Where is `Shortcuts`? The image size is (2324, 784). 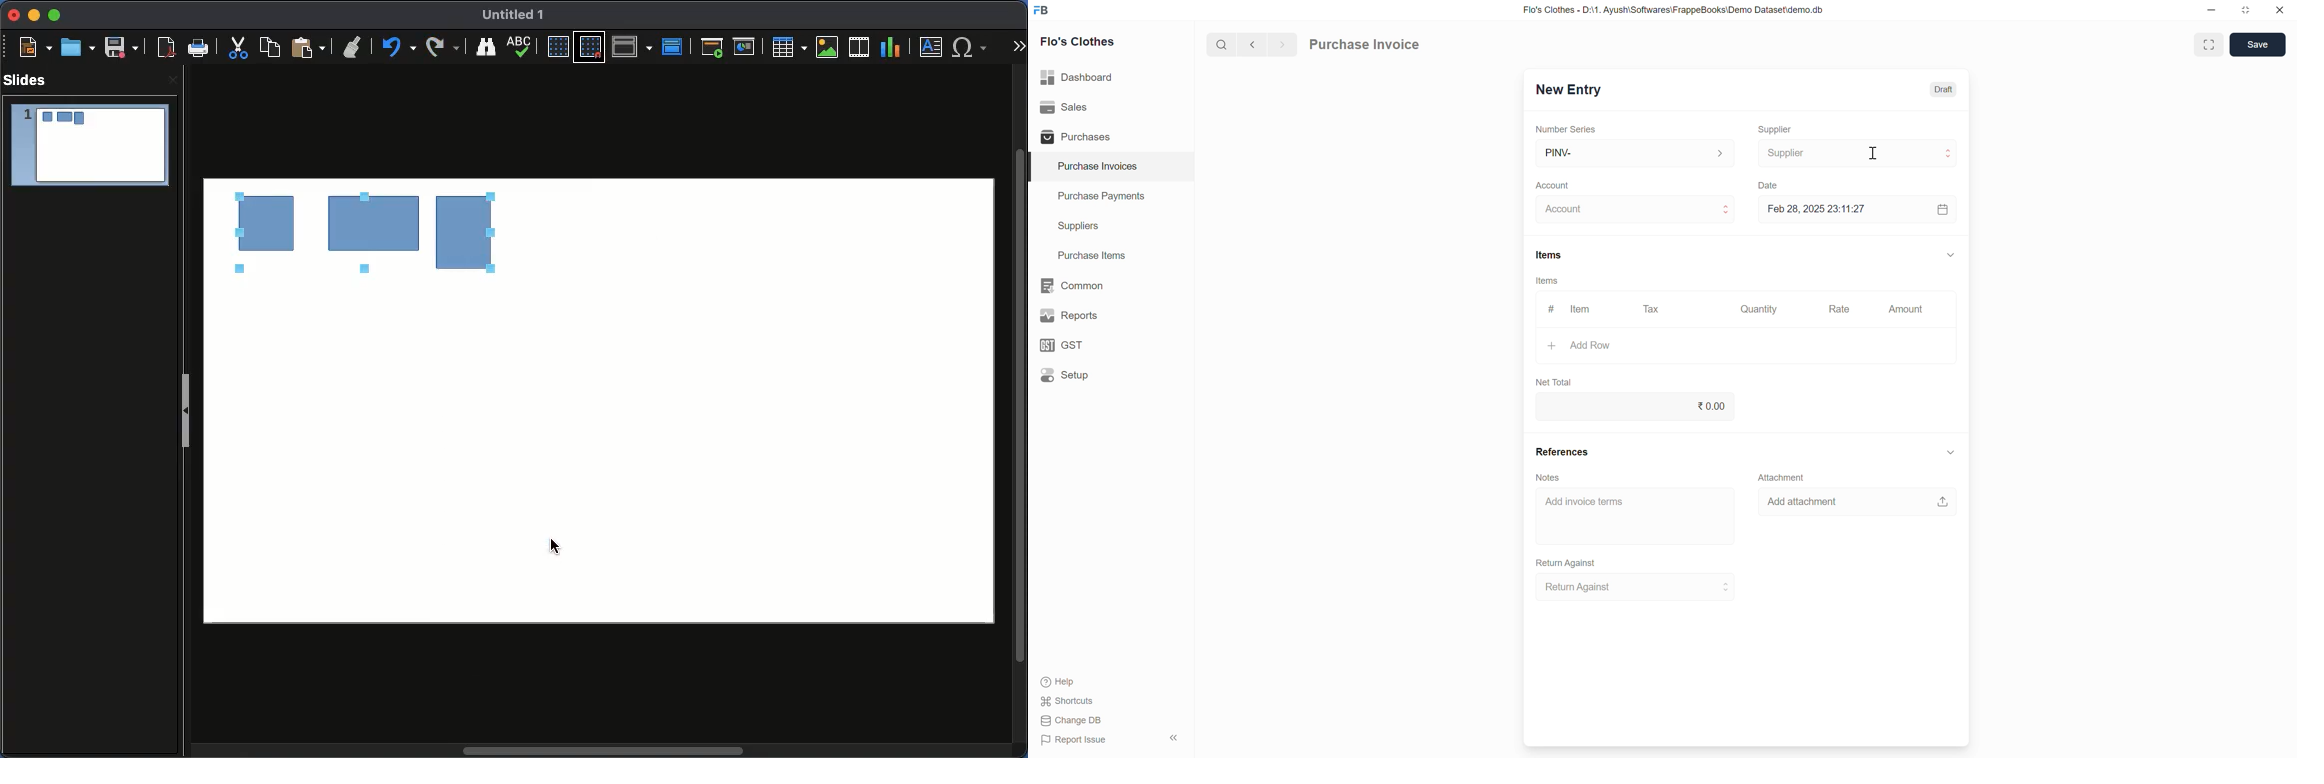 Shortcuts is located at coordinates (1068, 701).